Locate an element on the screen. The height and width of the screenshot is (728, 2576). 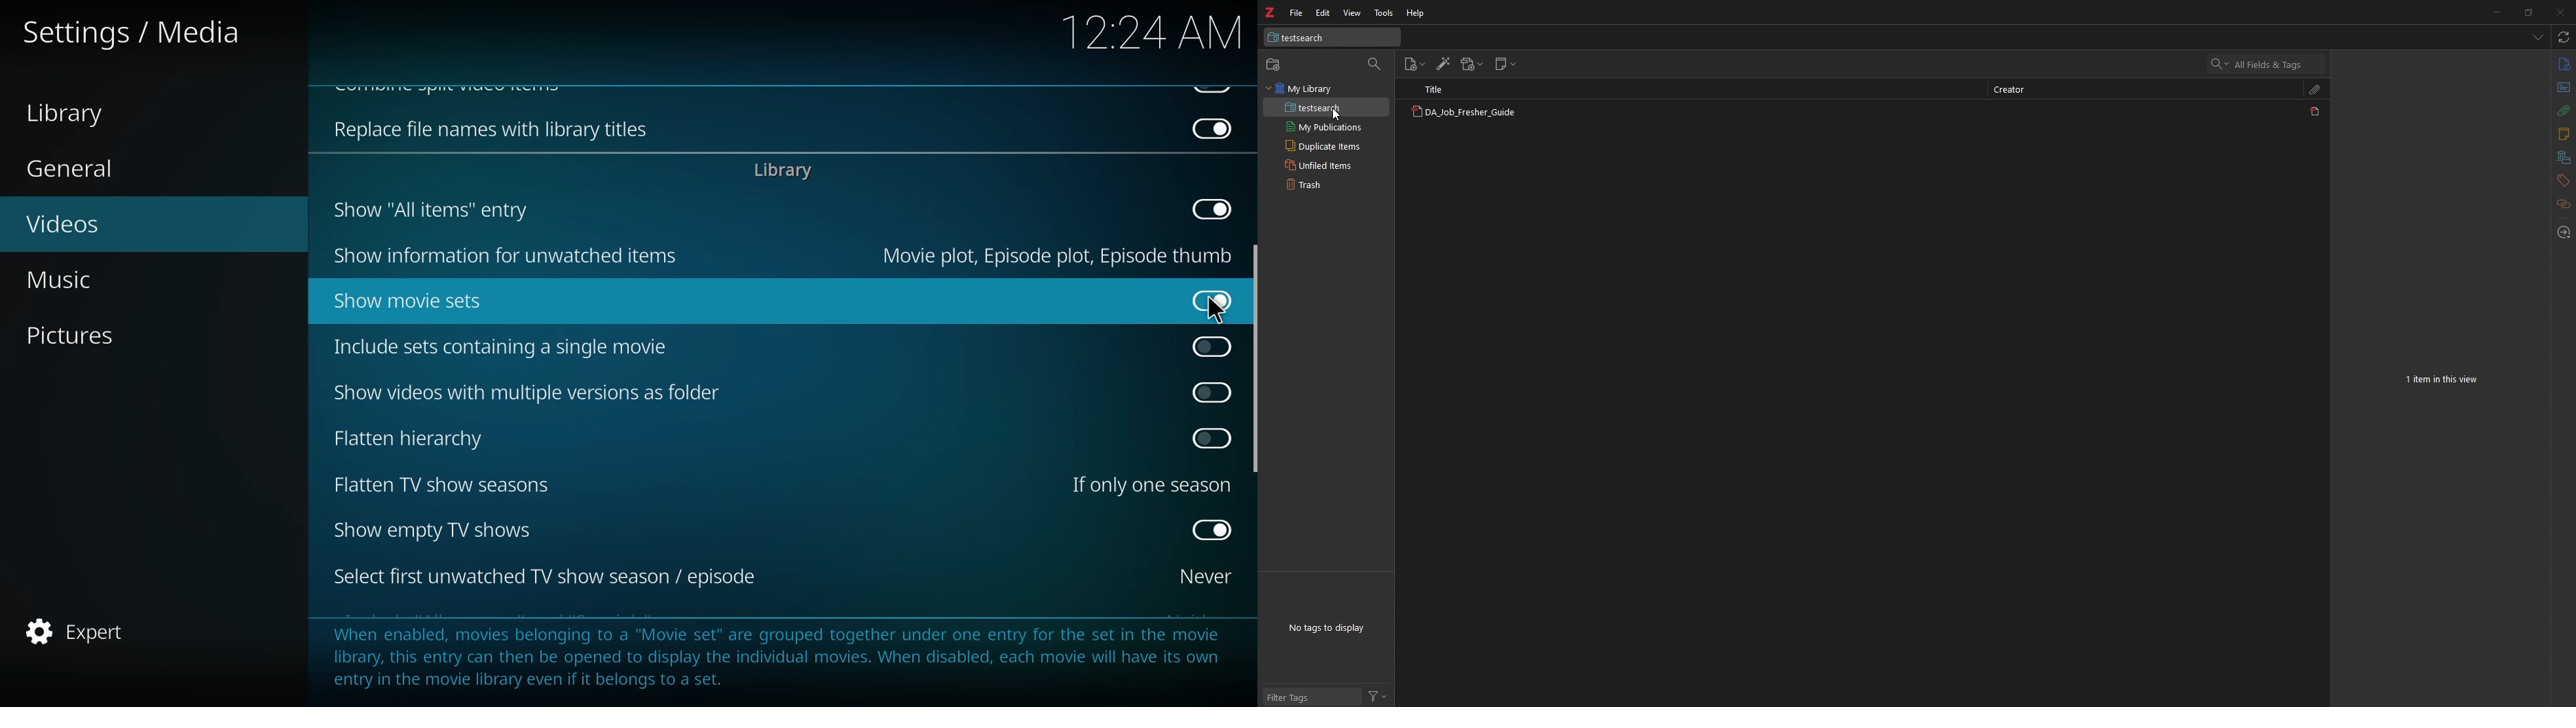
general is located at coordinates (76, 170).